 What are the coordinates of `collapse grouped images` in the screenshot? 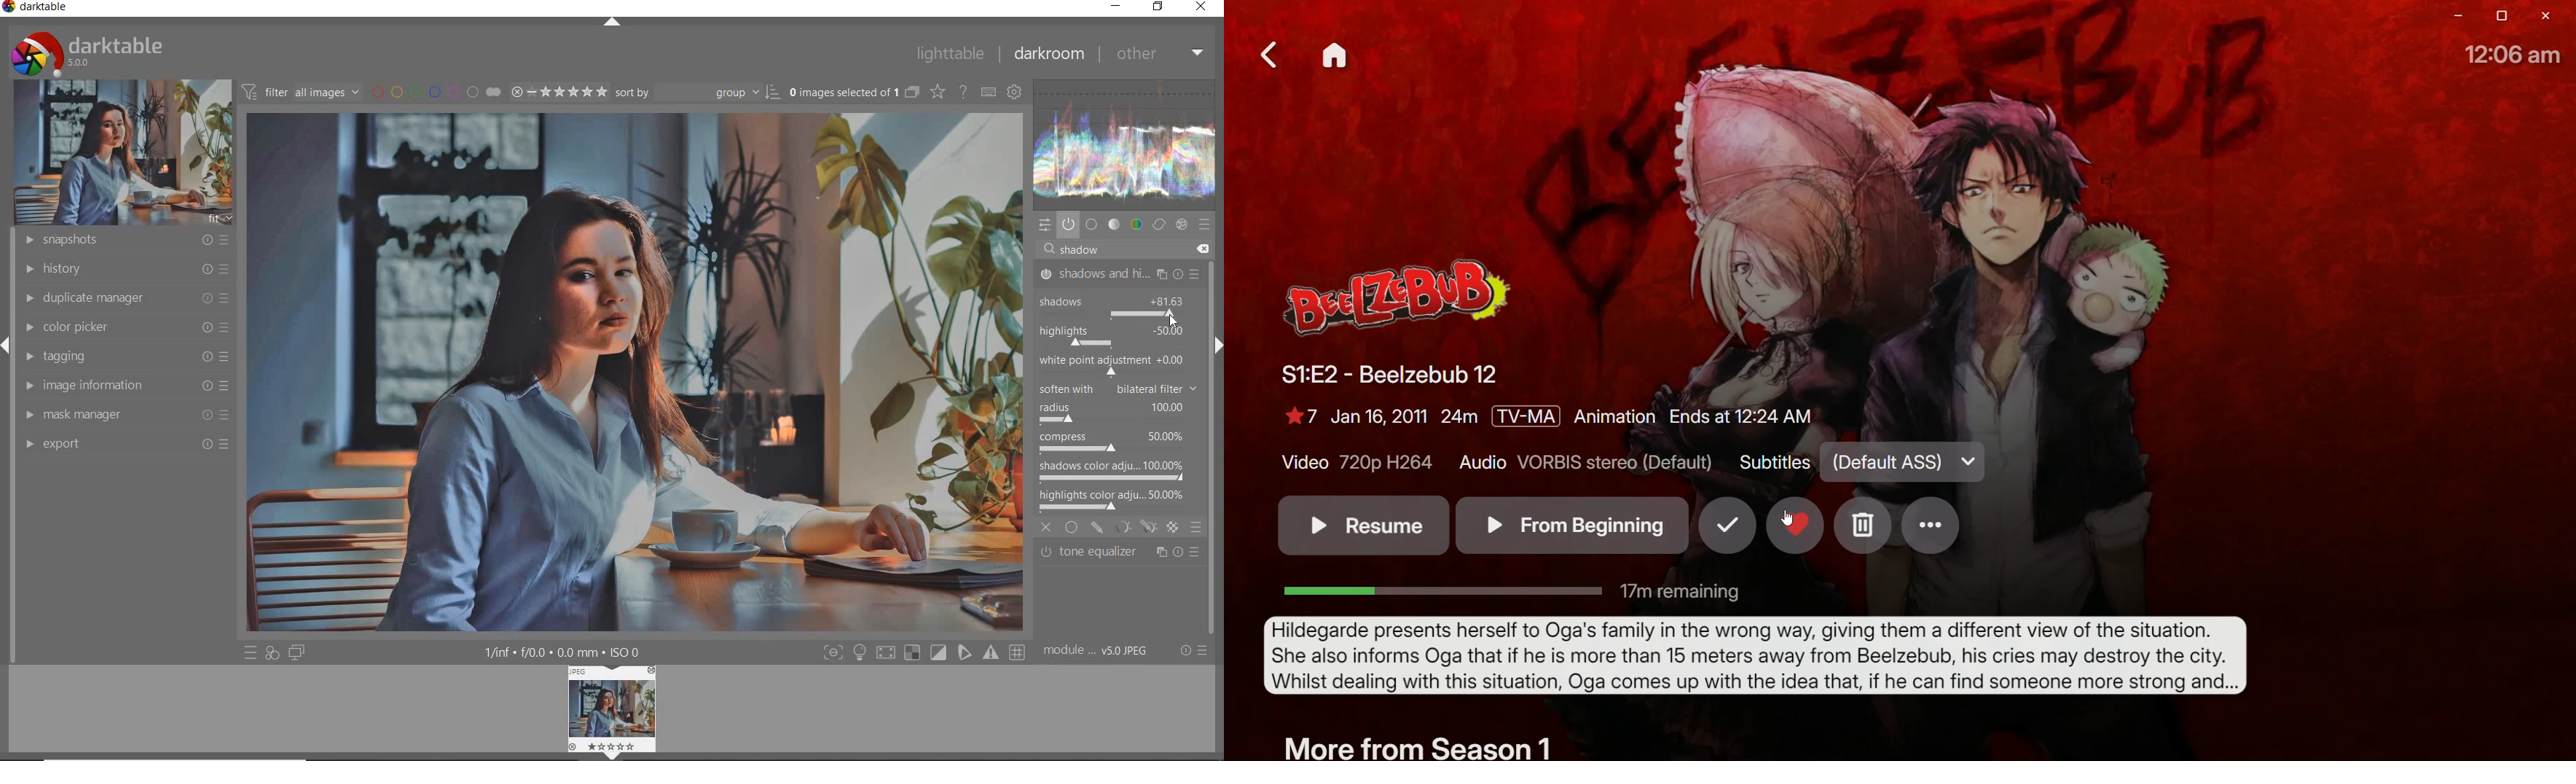 It's located at (911, 93).